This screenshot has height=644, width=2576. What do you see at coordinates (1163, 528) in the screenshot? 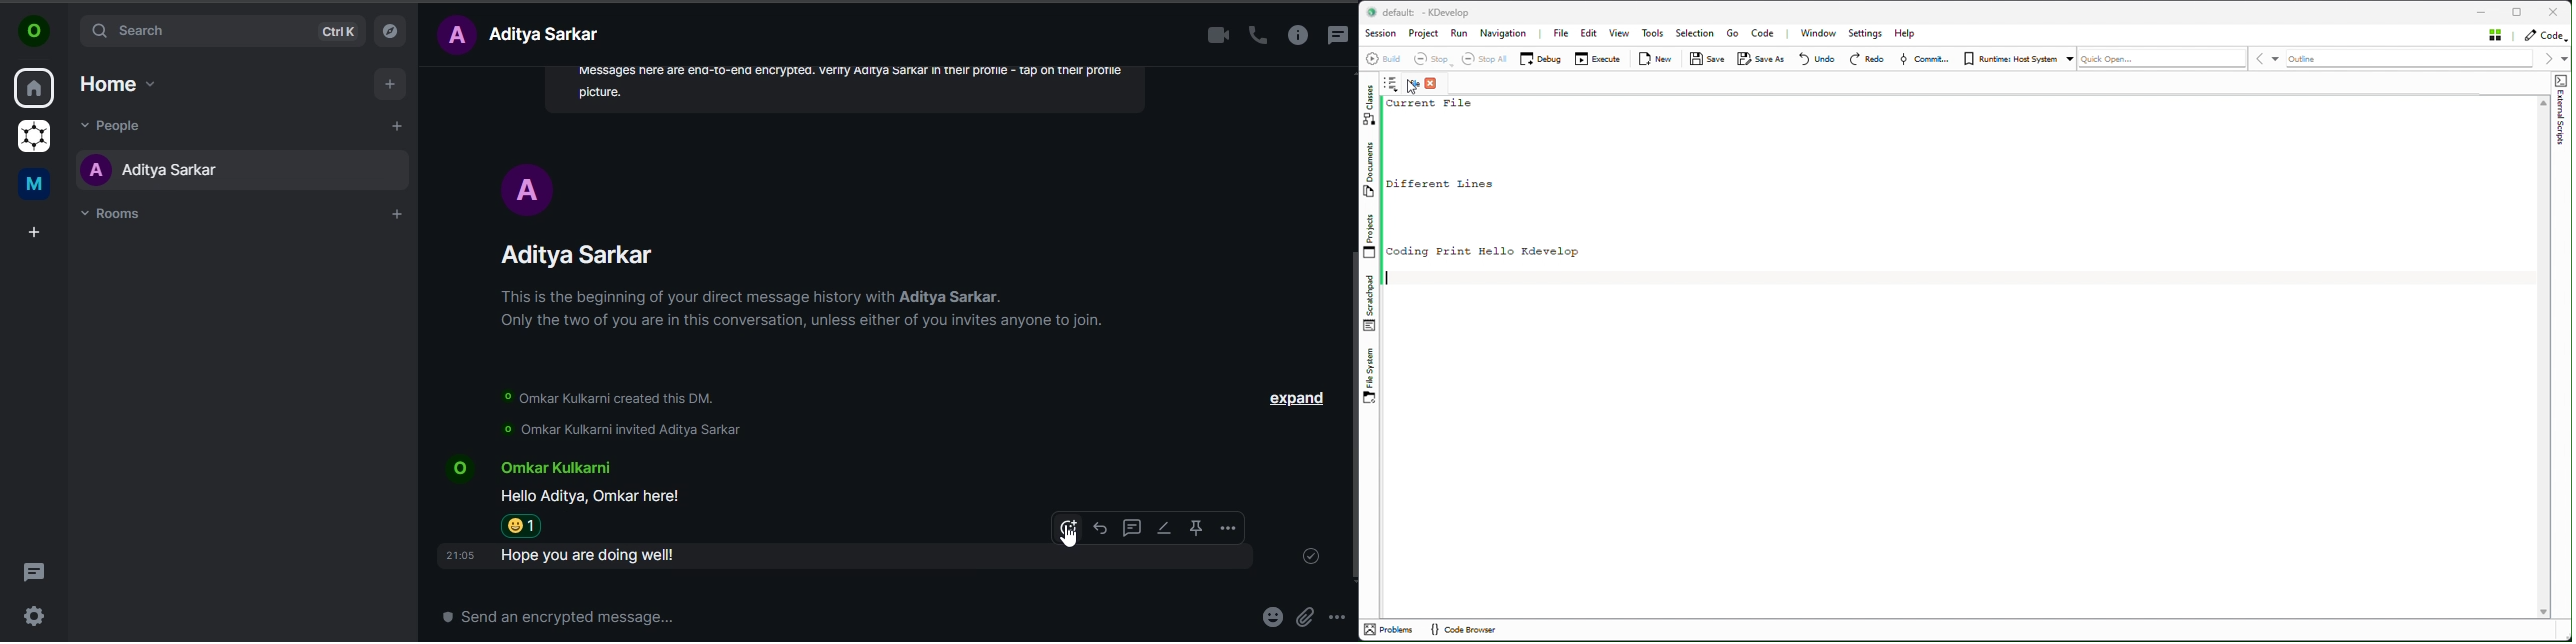
I see `edit` at bounding box center [1163, 528].